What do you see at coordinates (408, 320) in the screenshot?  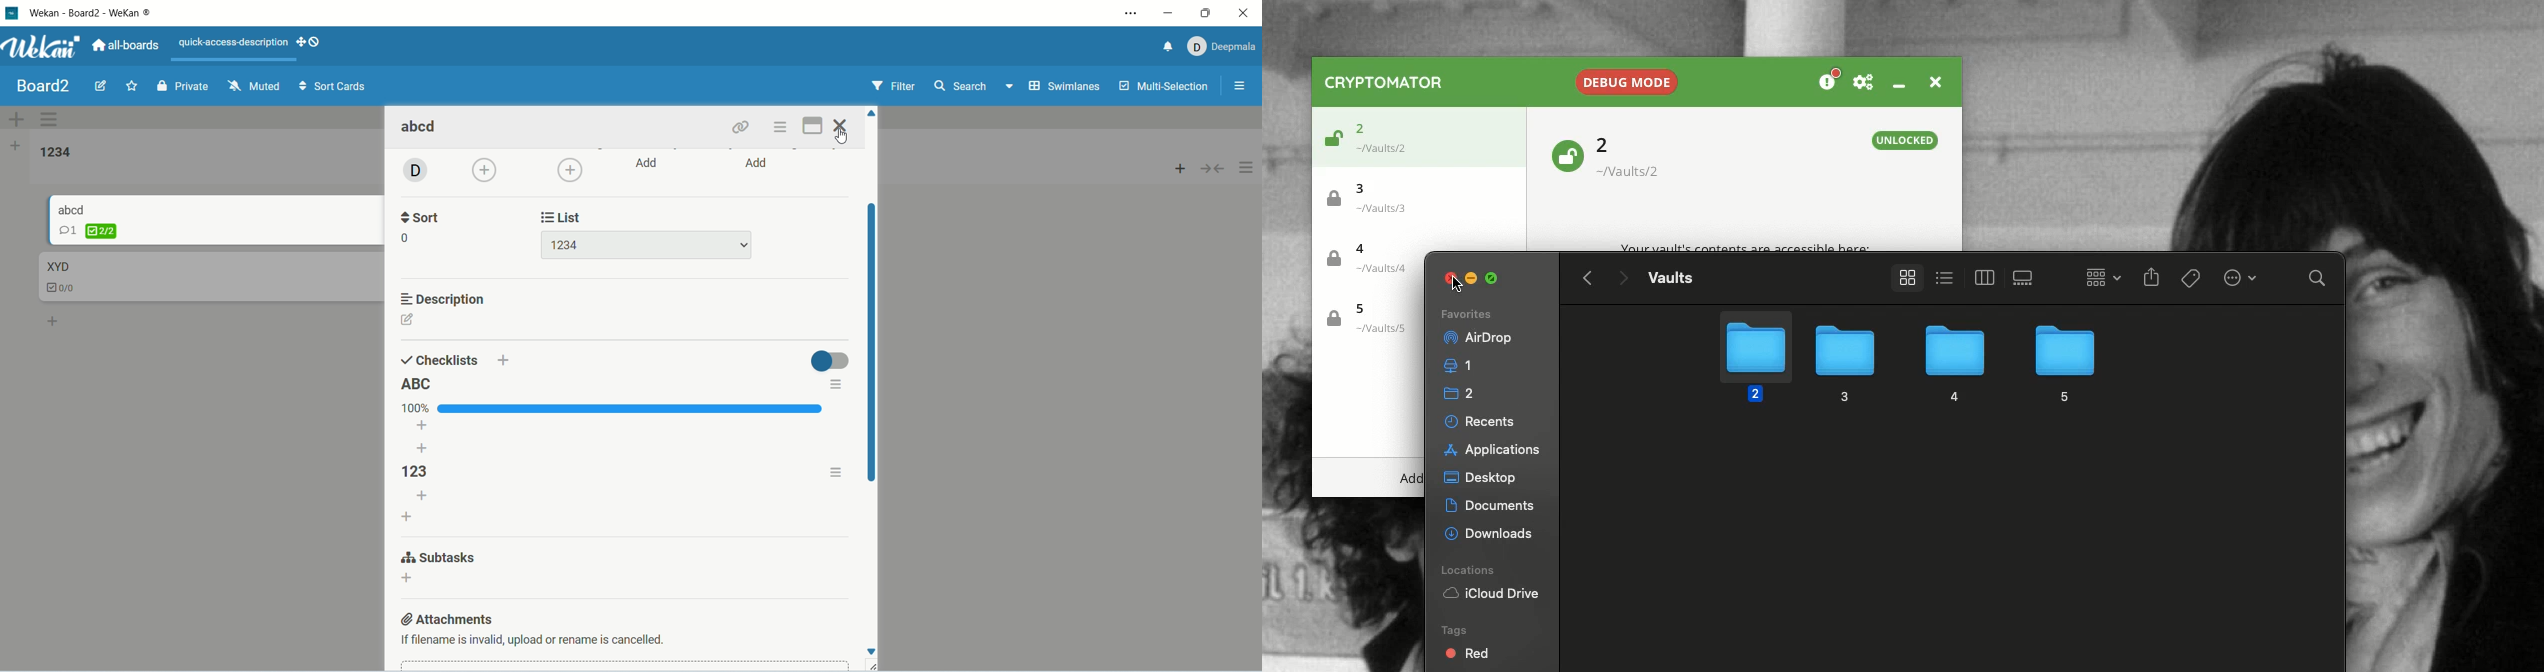 I see `edit` at bounding box center [408, 320].